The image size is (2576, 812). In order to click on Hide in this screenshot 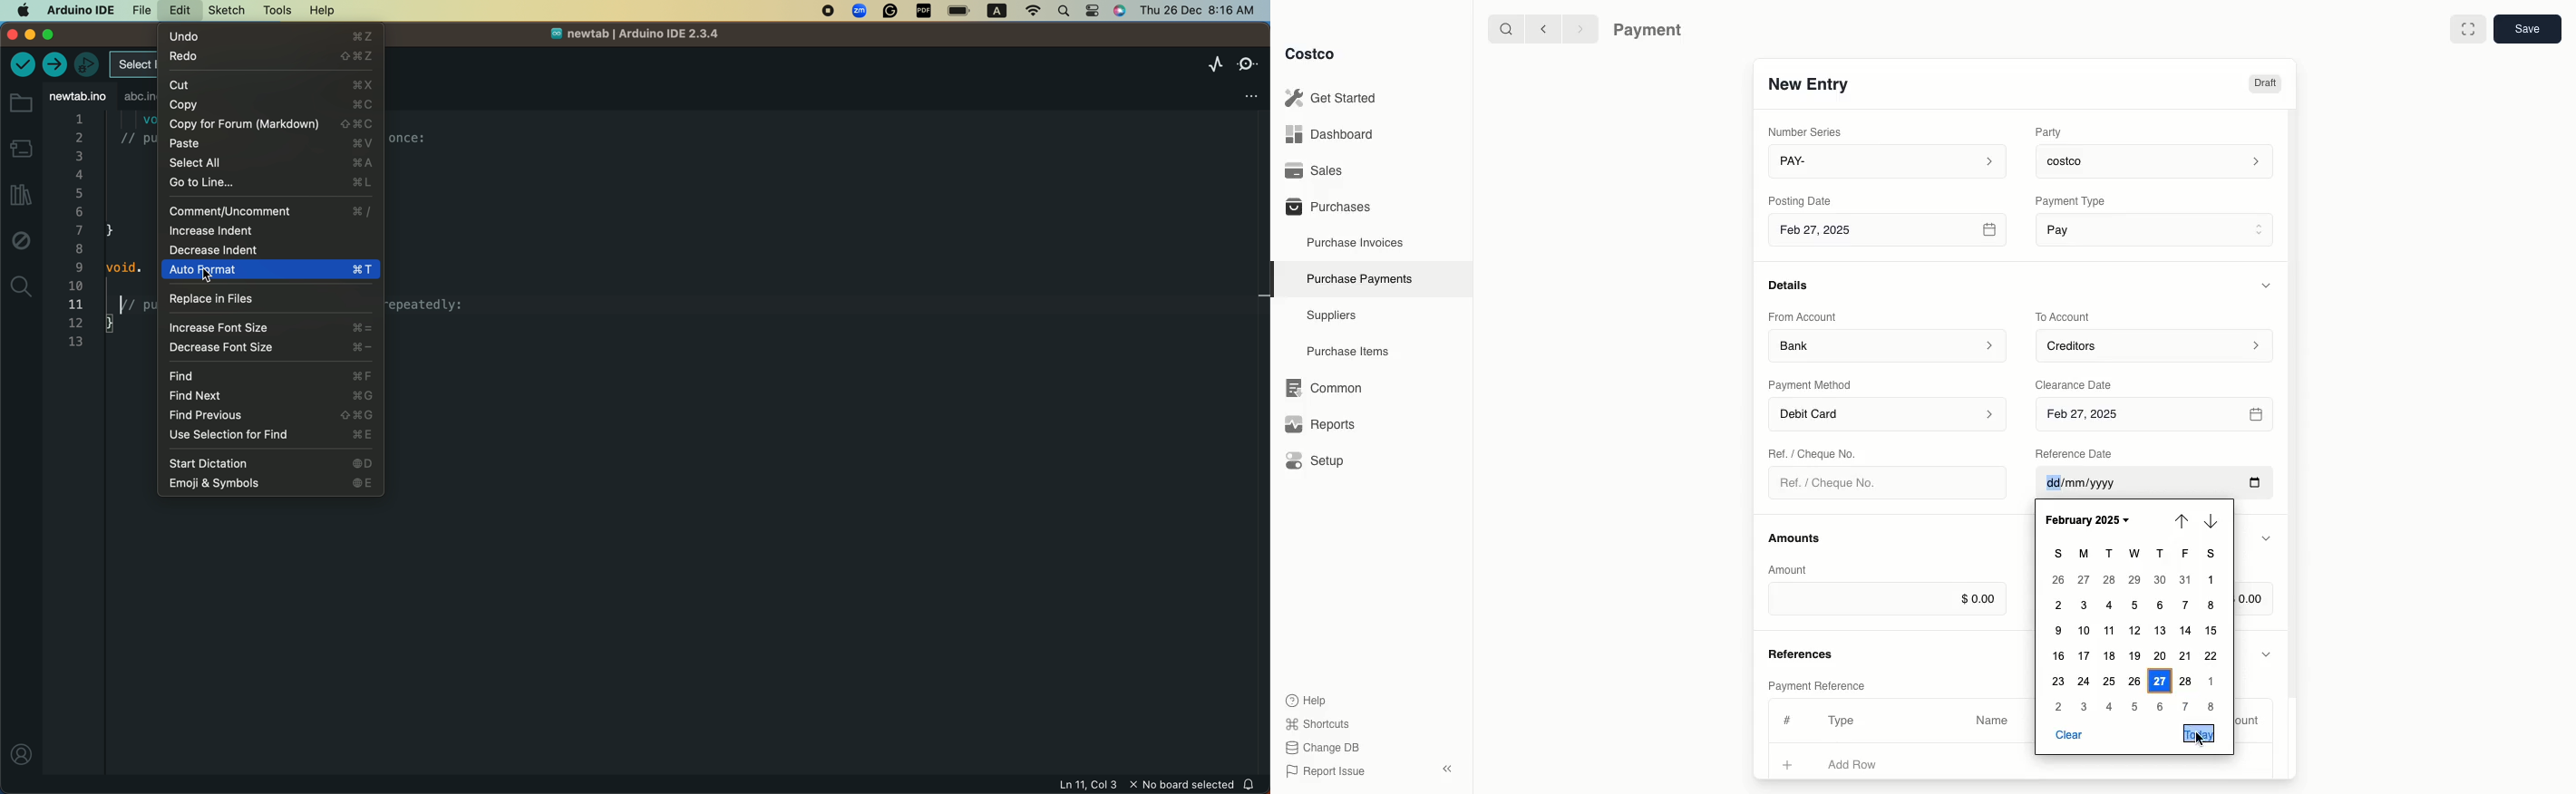, I will do `click(2269, 285)`.